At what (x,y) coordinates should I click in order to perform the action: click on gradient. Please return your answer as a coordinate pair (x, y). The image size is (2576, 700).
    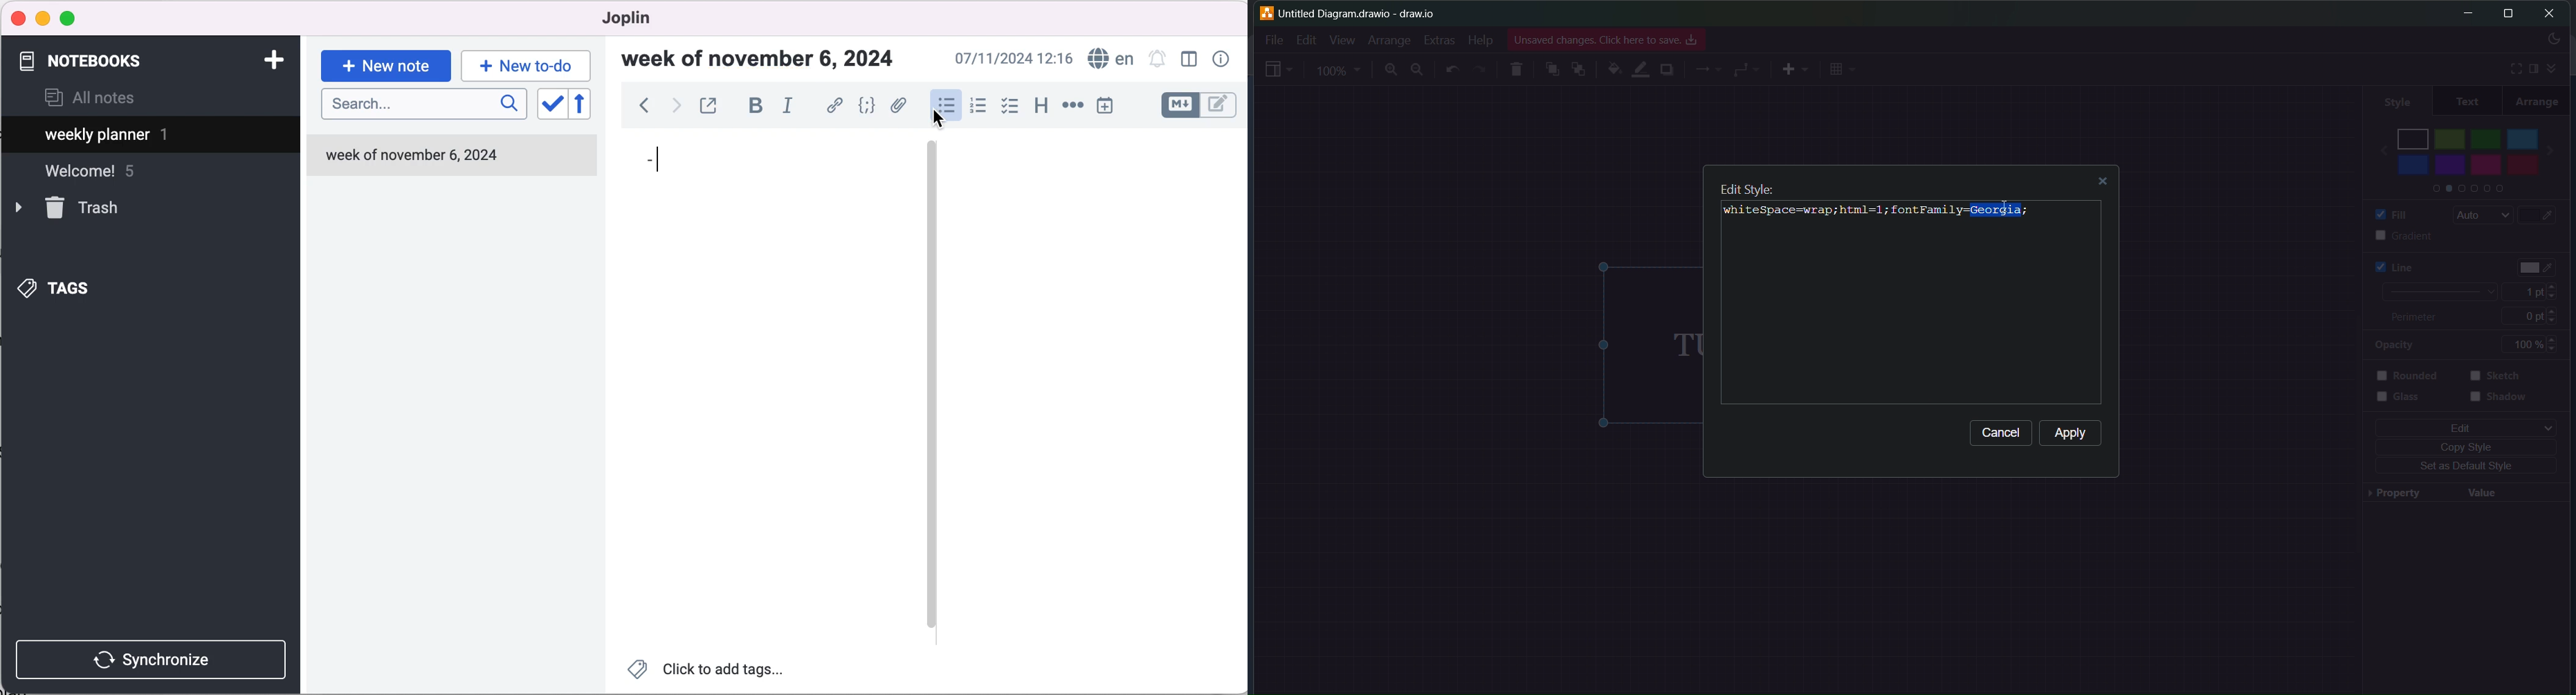
    Looking at the image, I should click on (2391, 235).